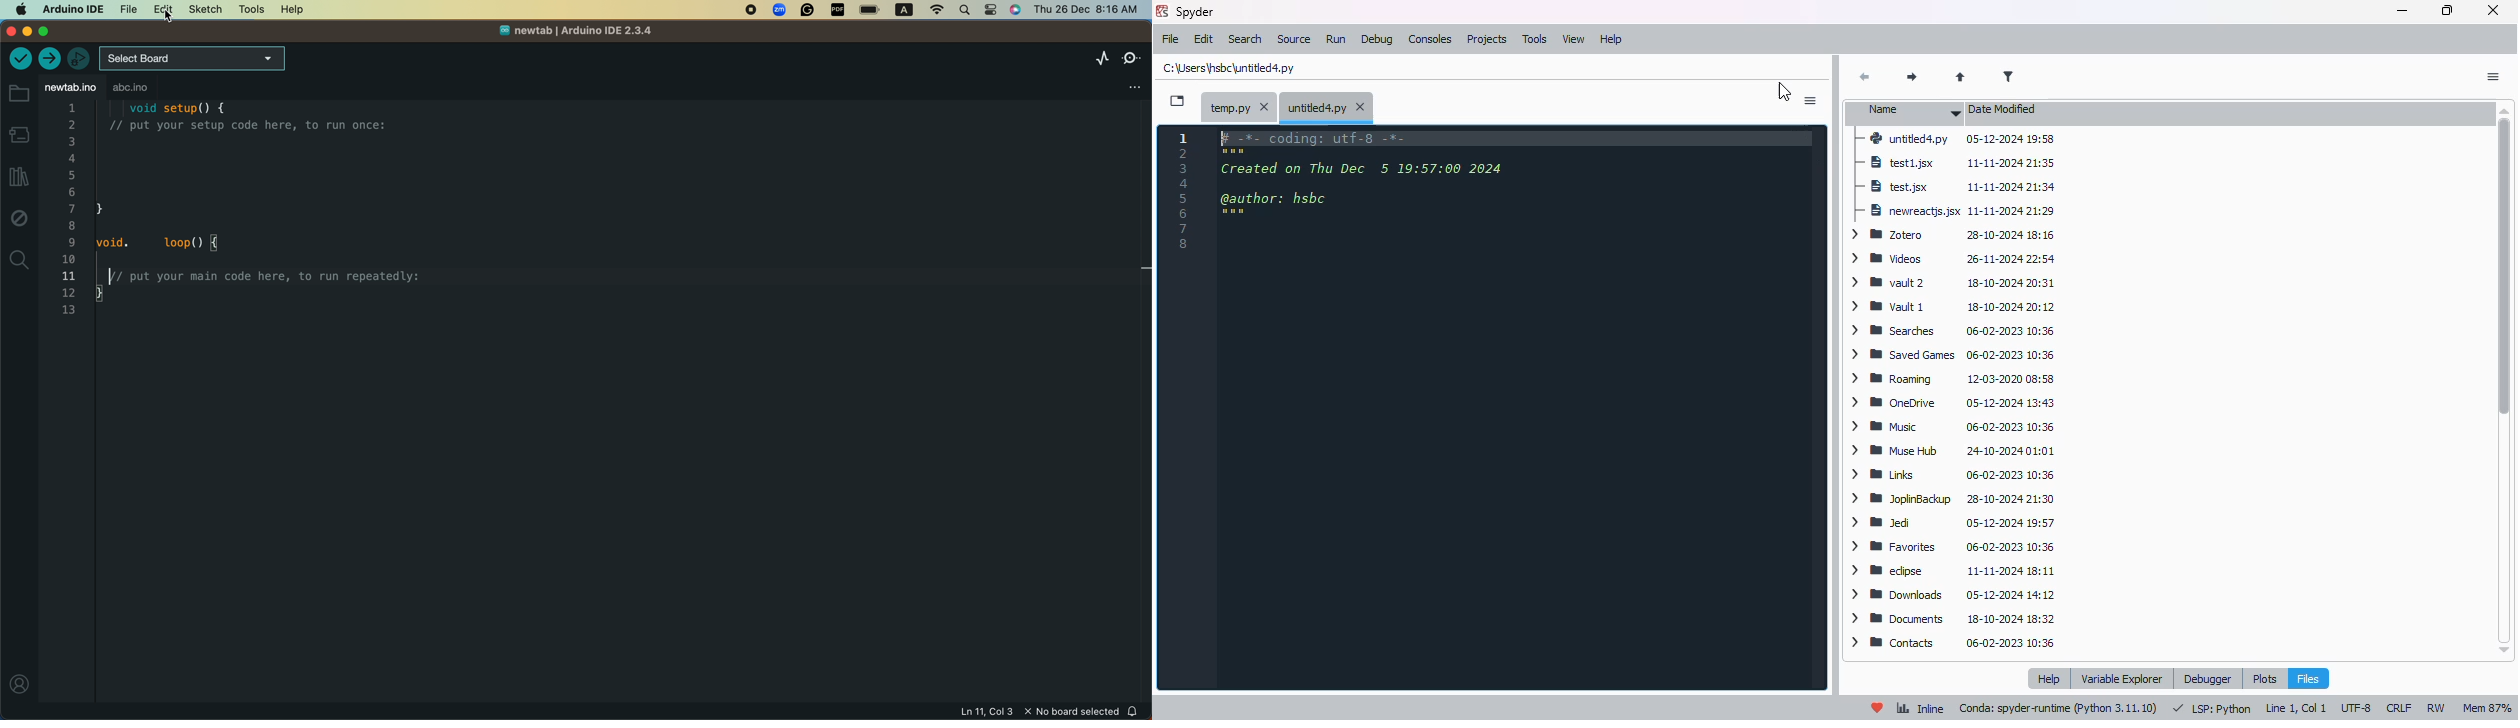 The image size is (2520, 728). What do you see at coordinates (1336, 39) in the screenshot?
I see `run` at bounding box center [1336, 39].